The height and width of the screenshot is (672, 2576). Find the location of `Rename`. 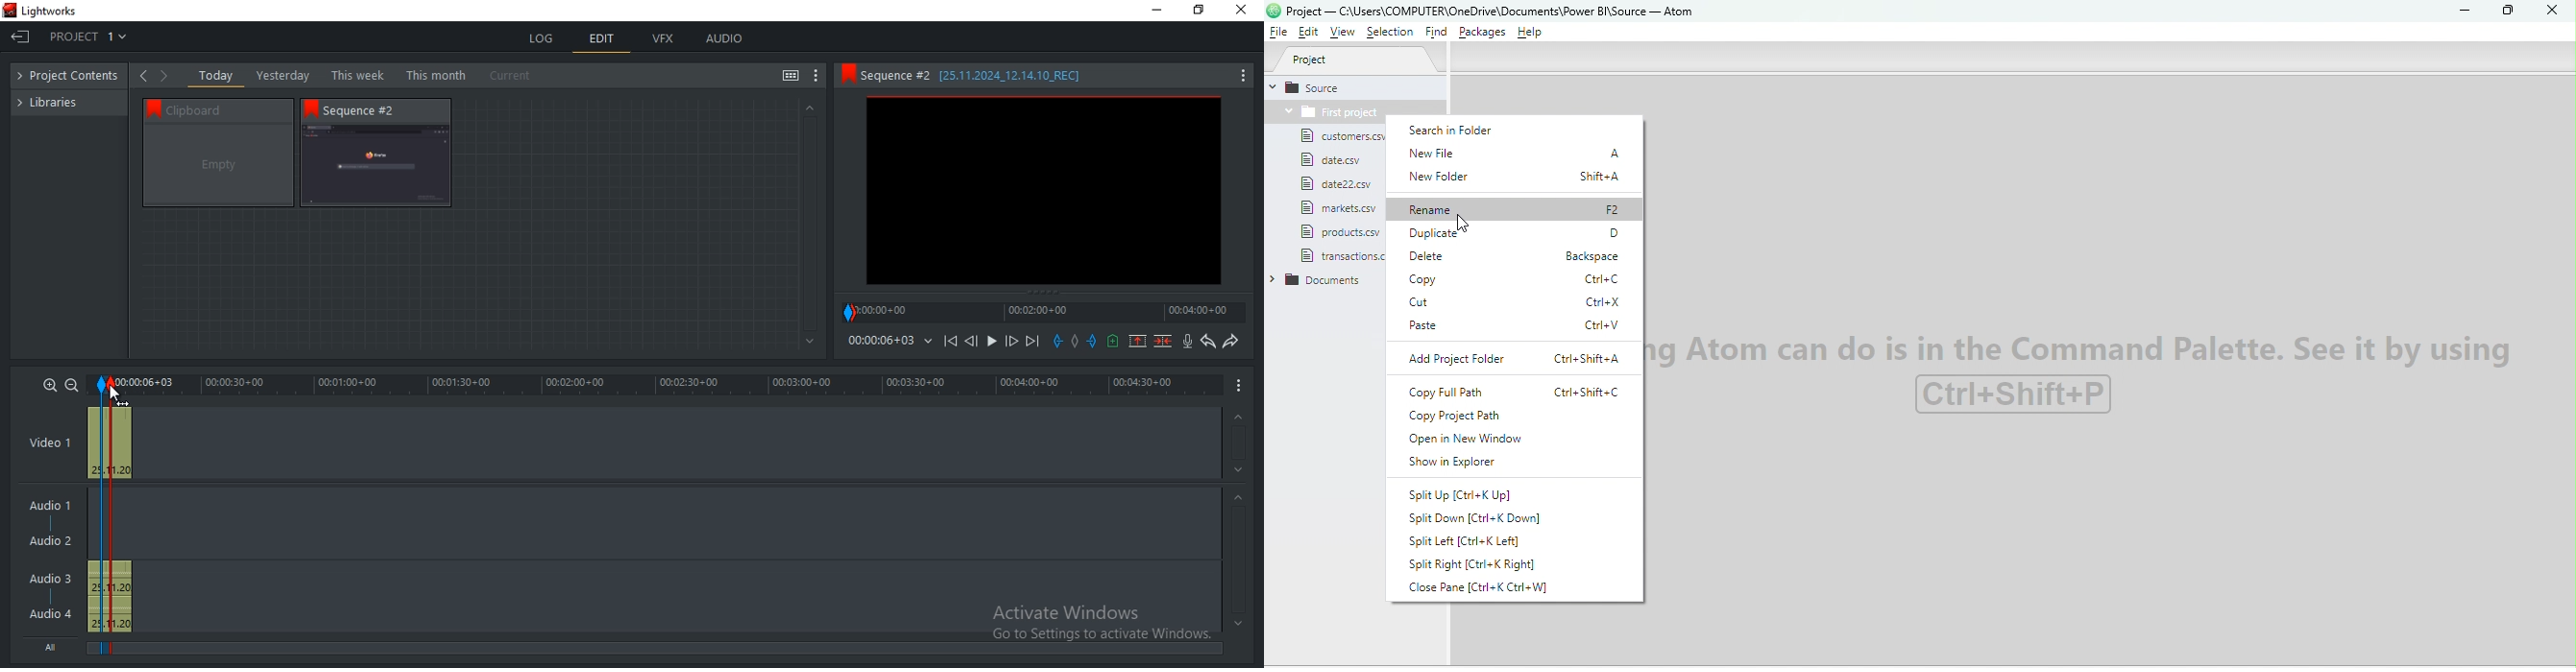

Rename is located at coordinates (1515, 210).